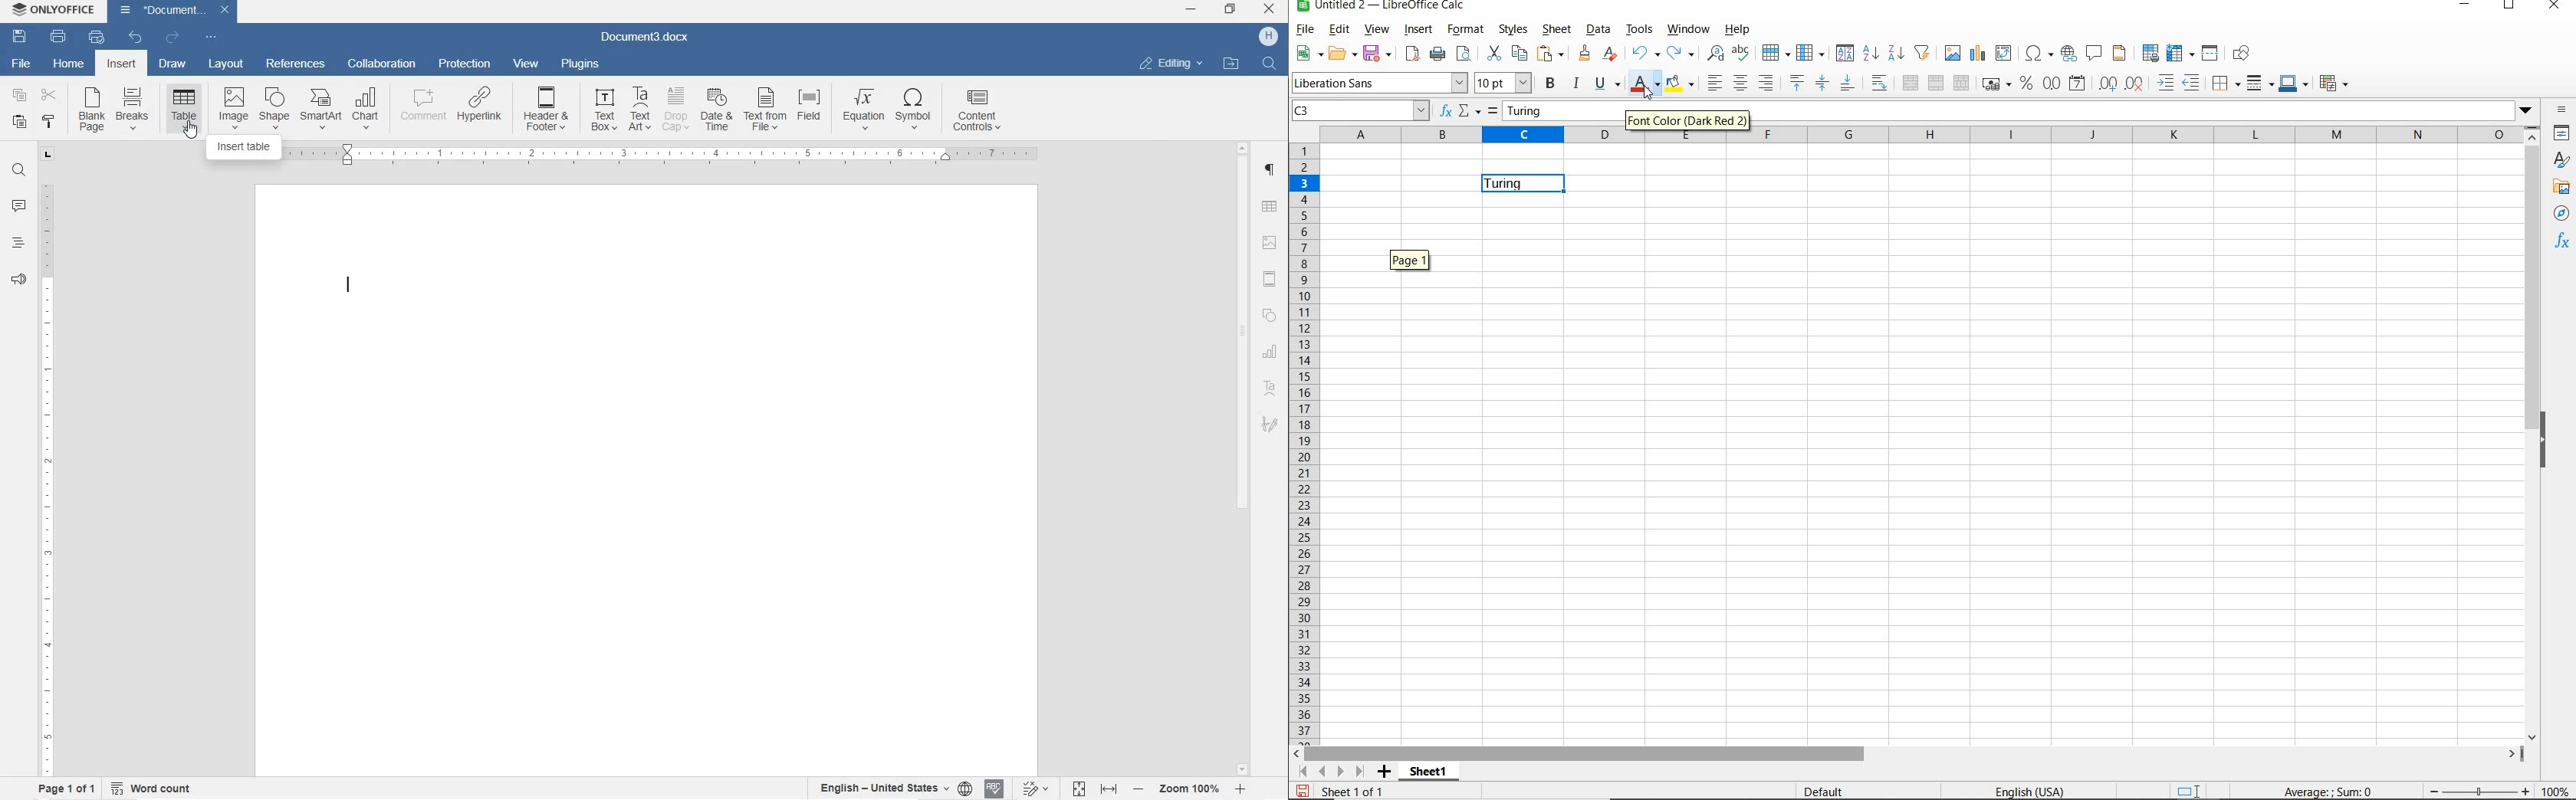  What do you see at coordinates (1576, 83) in the screenshot?
I see `ITALIC` at bounding box center [1576, 83].